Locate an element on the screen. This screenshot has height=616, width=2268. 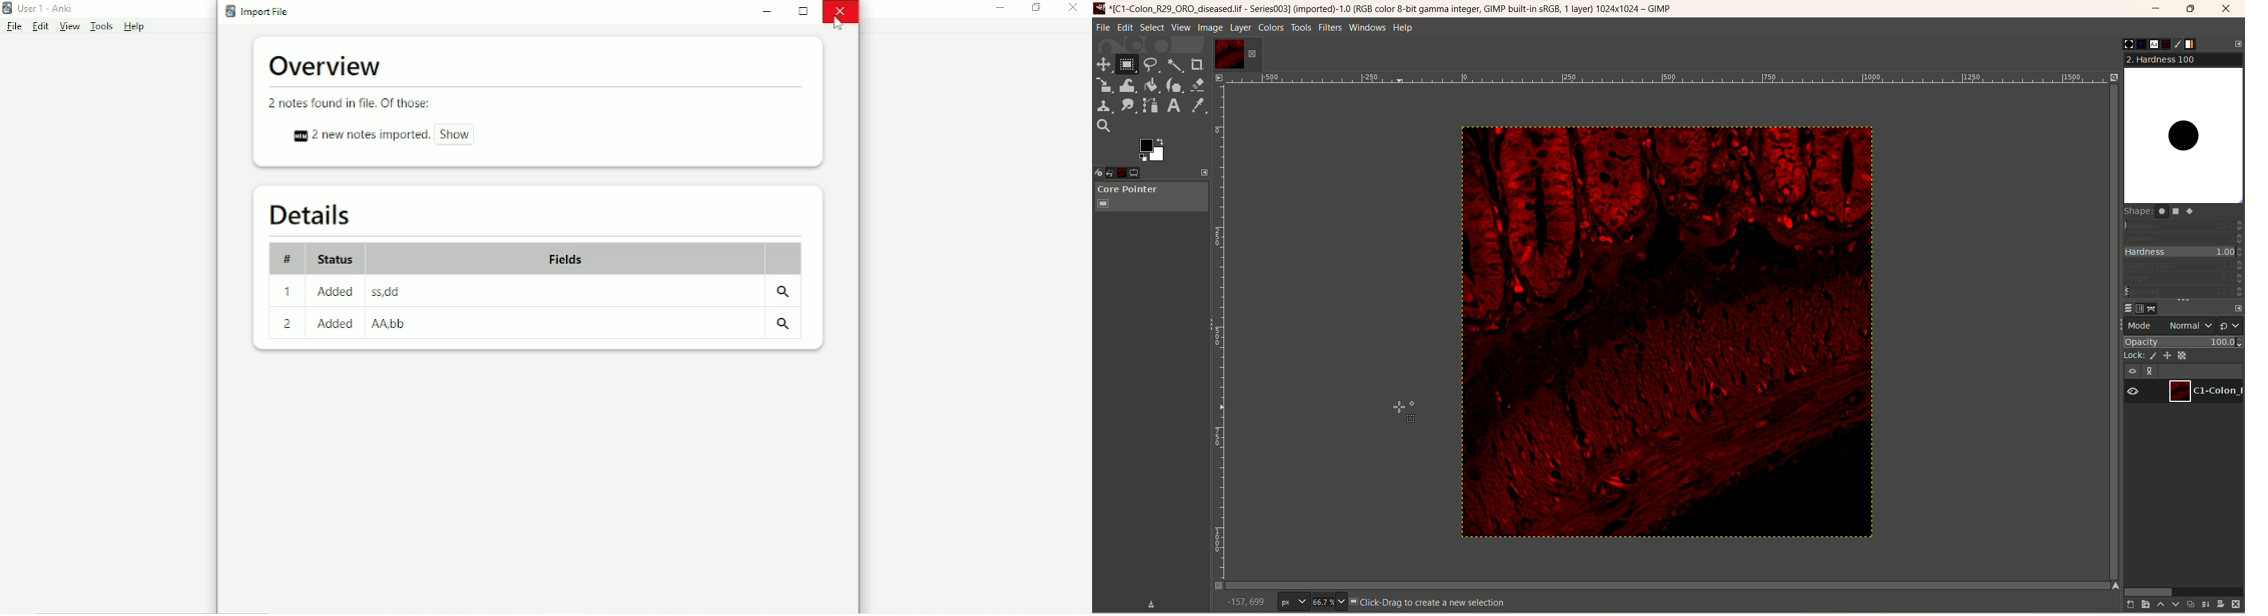
Maximize is located at coordinates (804, 11).